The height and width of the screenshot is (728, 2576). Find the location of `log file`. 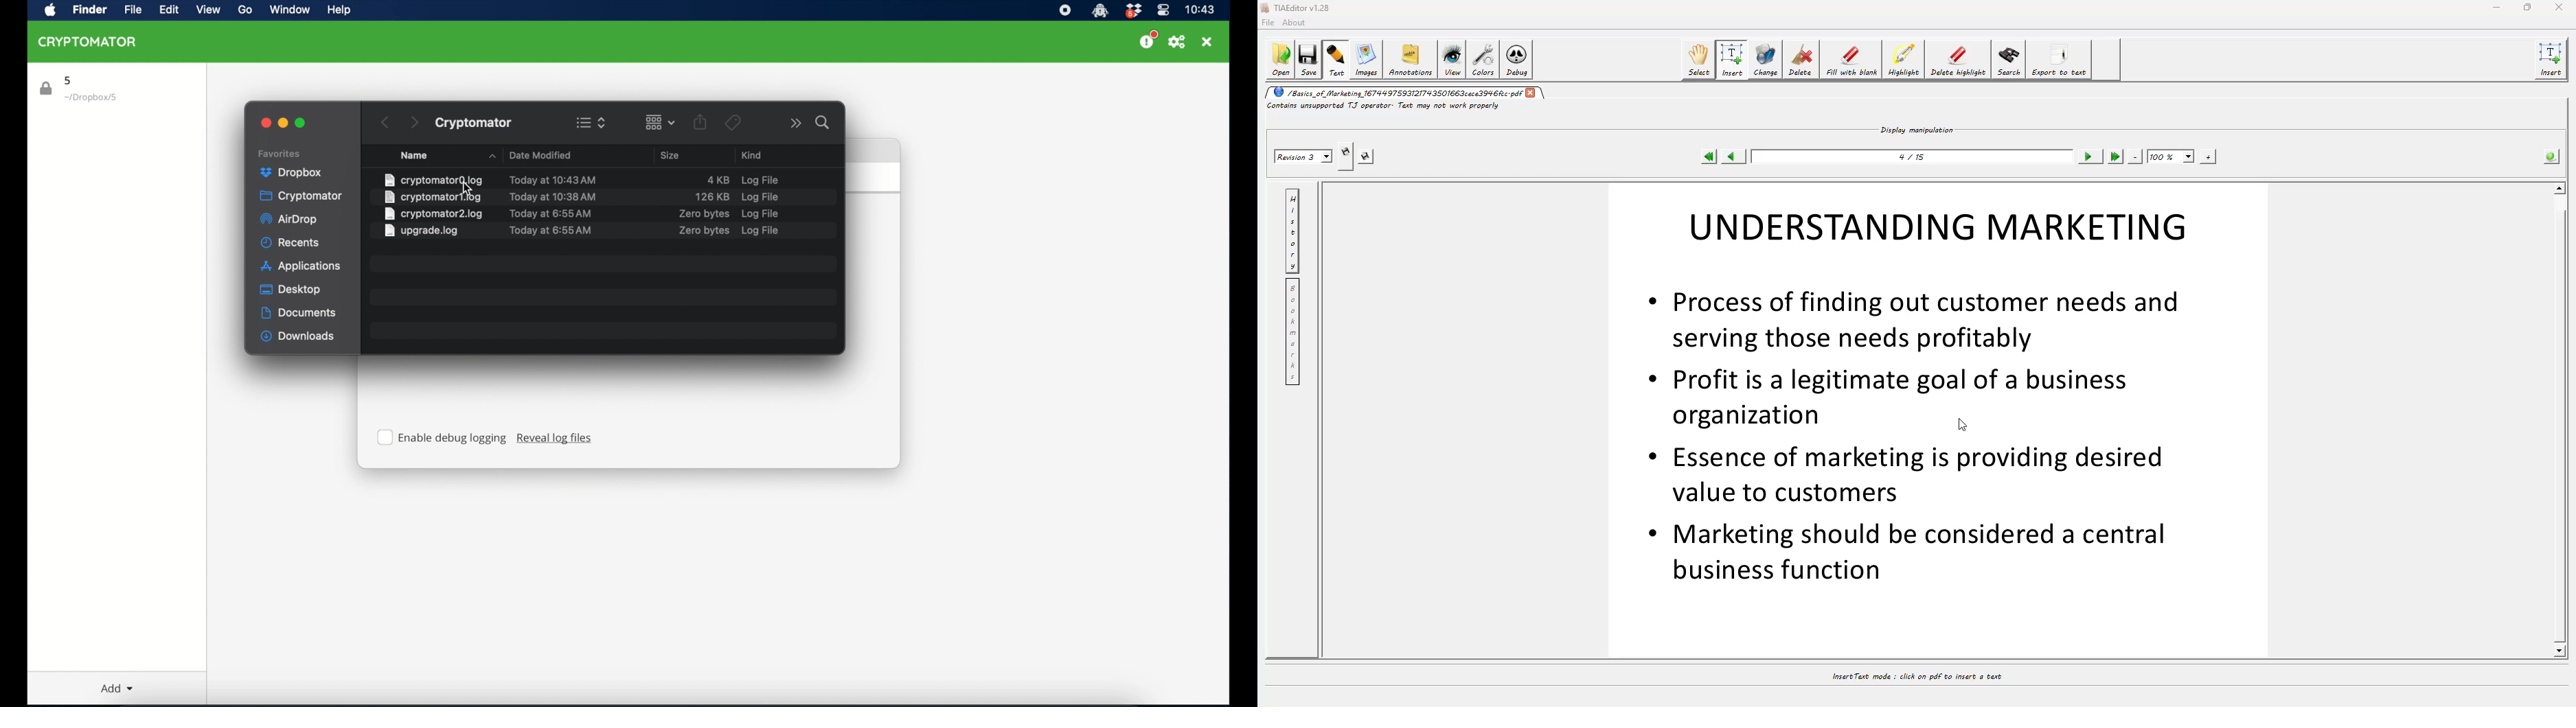

log file is located at coordinates (760, 197).